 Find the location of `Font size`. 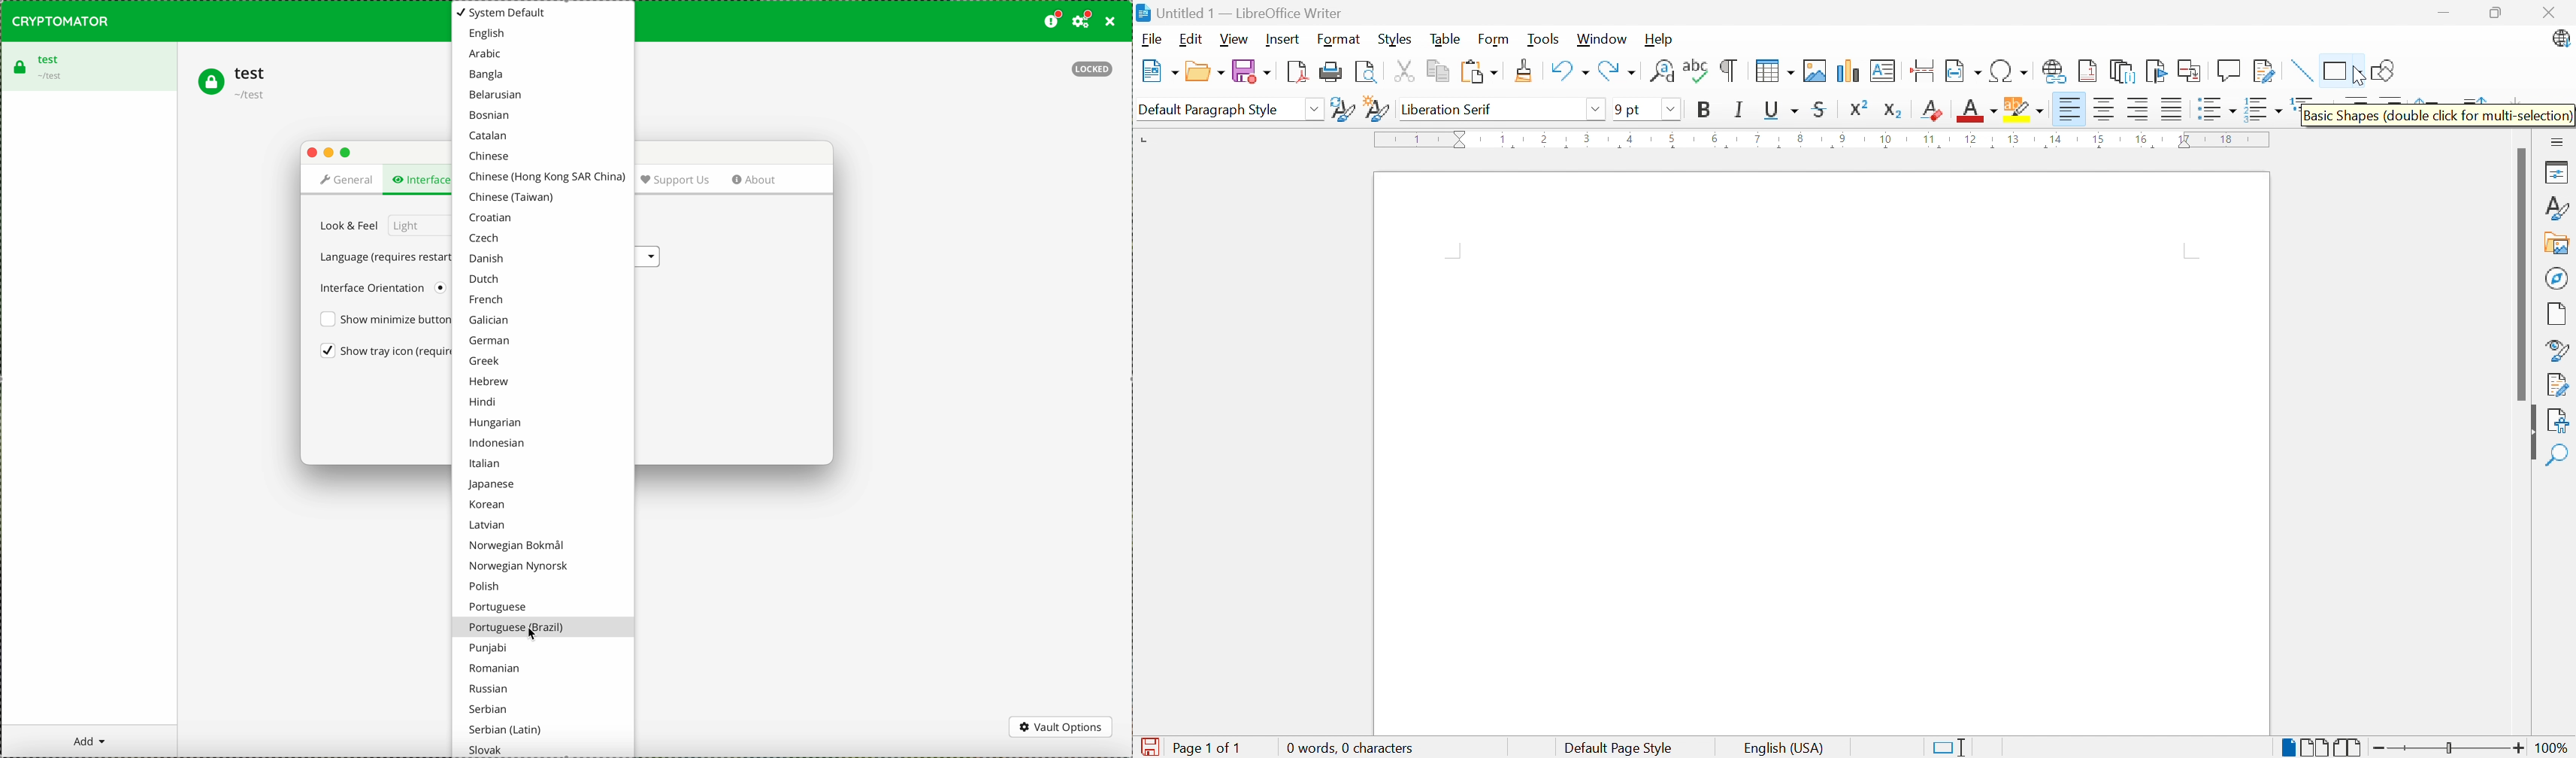

Font size is located at coordinates (1627, 109).